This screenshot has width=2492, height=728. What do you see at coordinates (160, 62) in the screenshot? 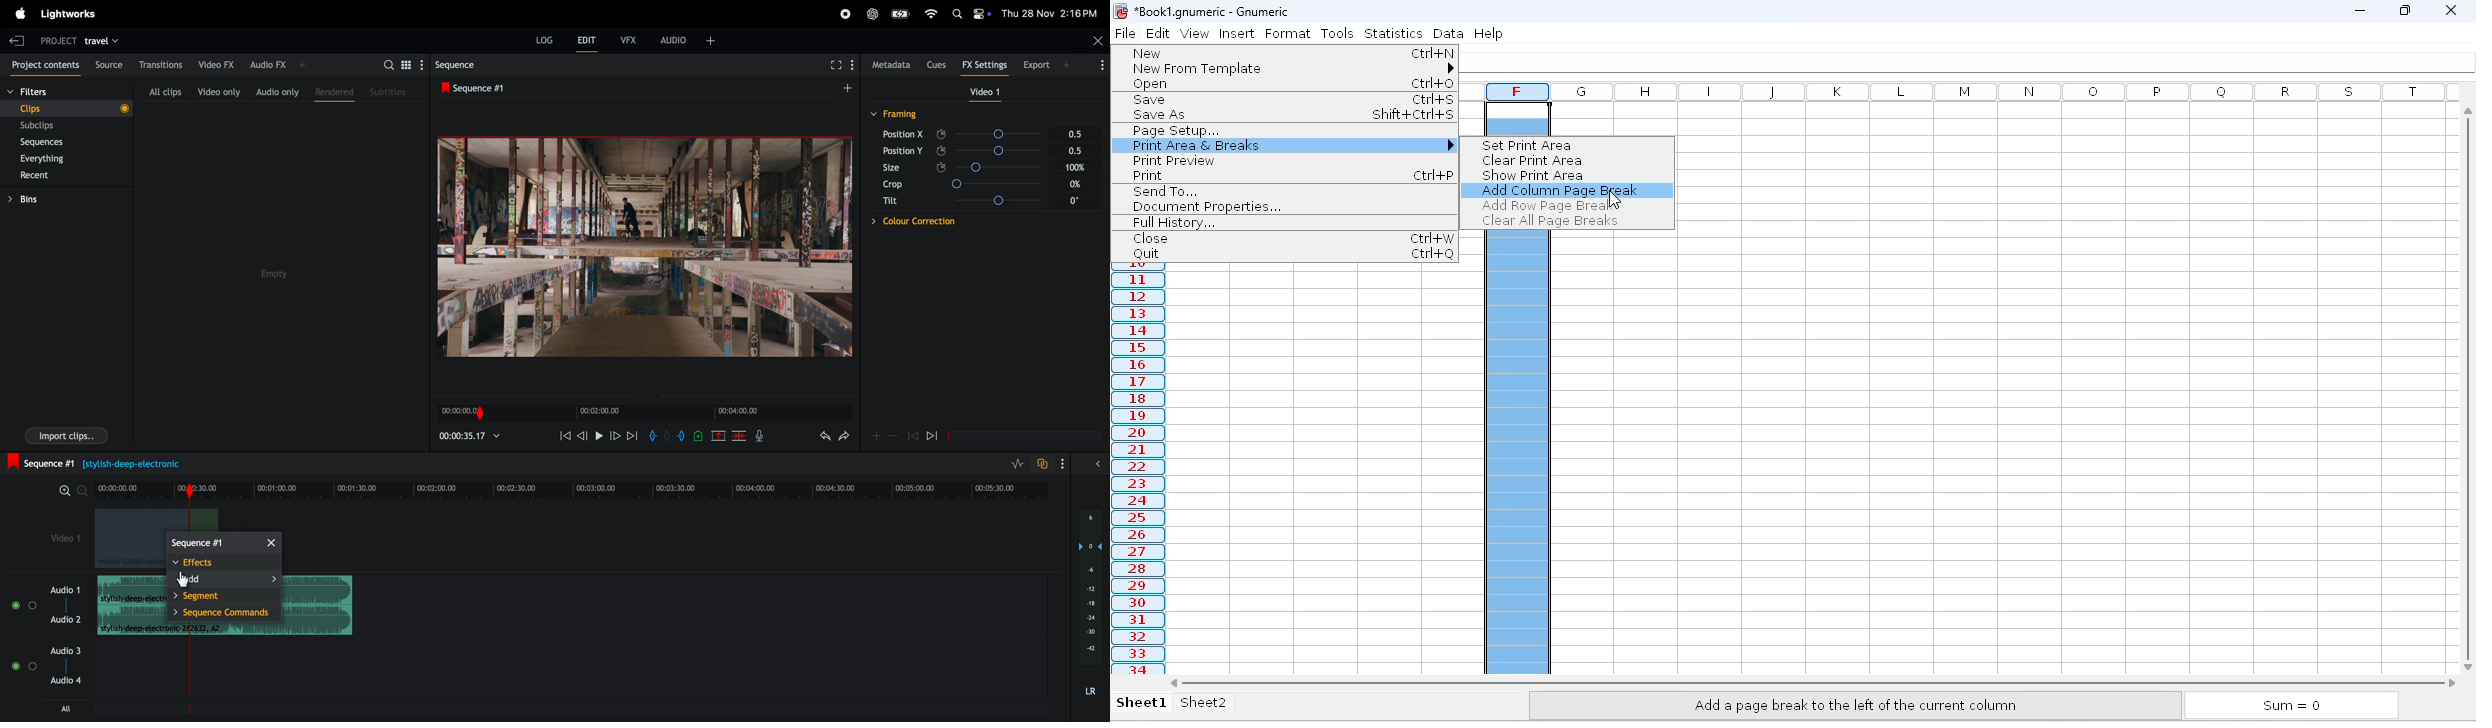
I see `transitons` at bounding box center [160, 62].